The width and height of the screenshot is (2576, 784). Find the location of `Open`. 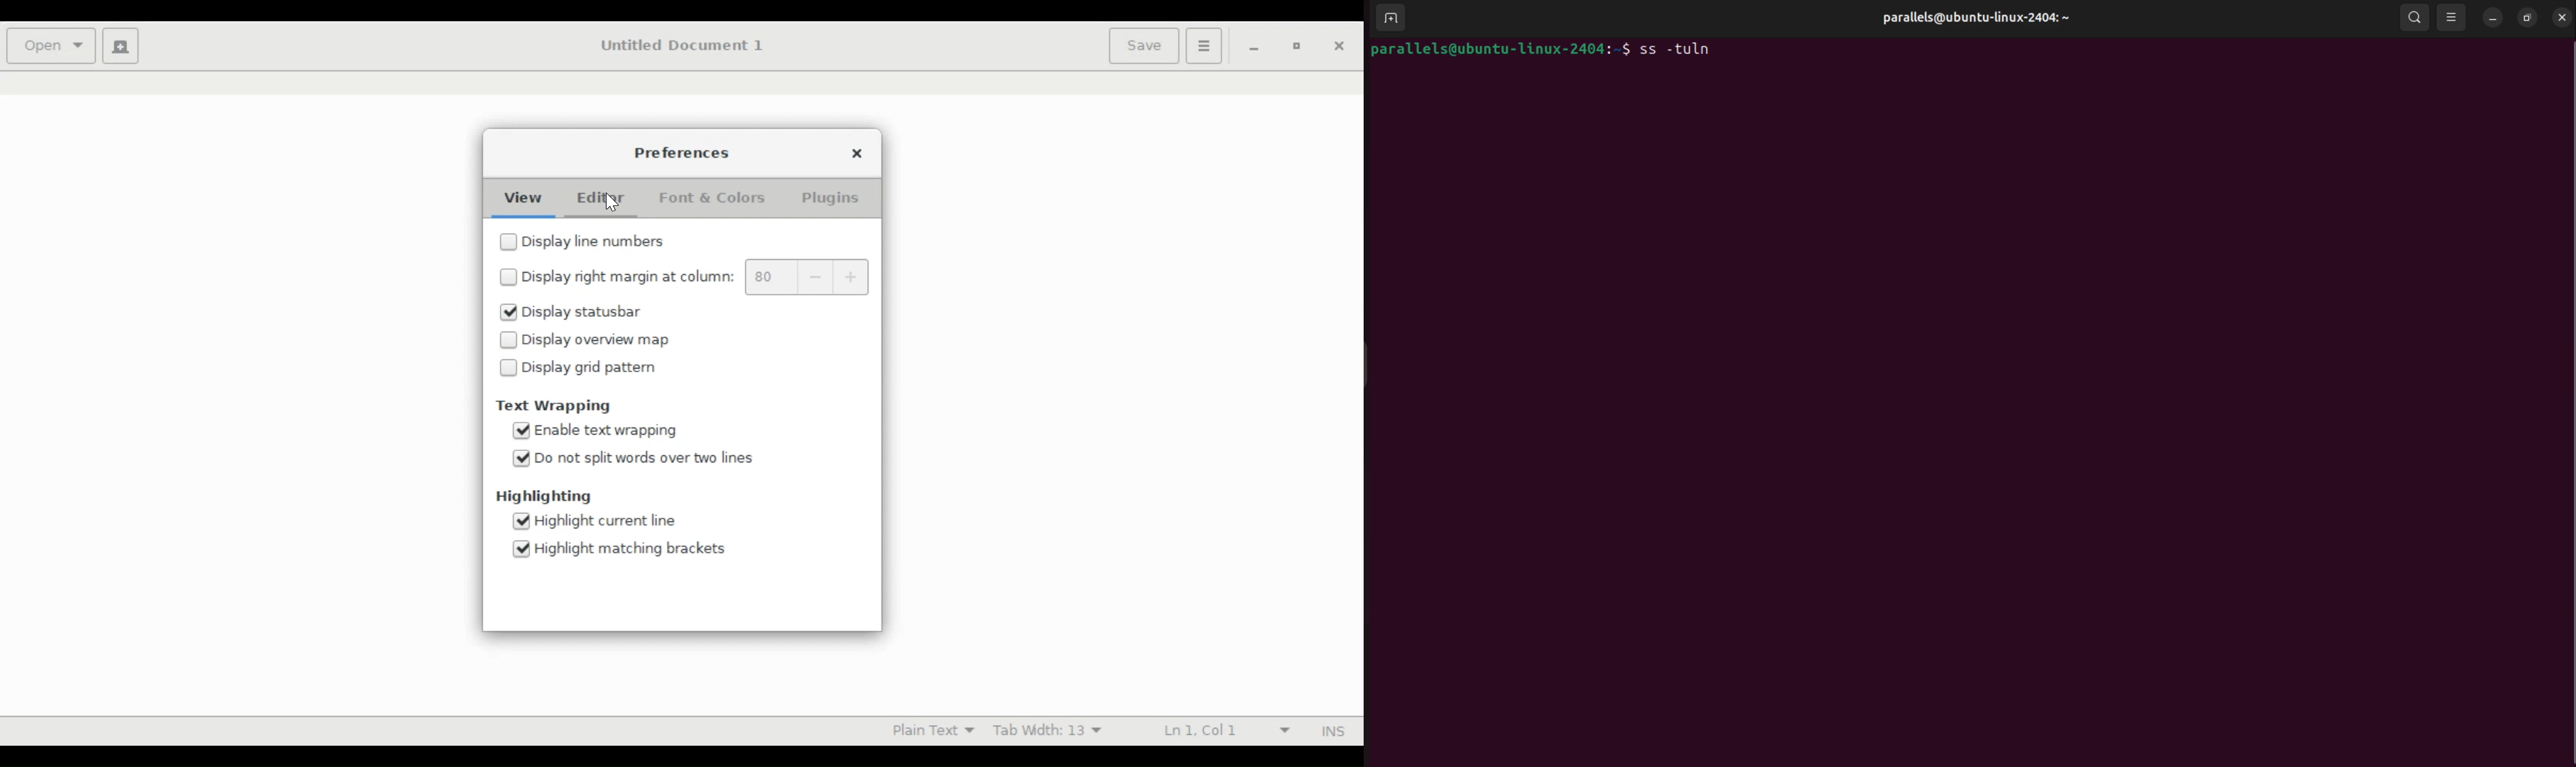

Open is located at coordinates (50, 44).